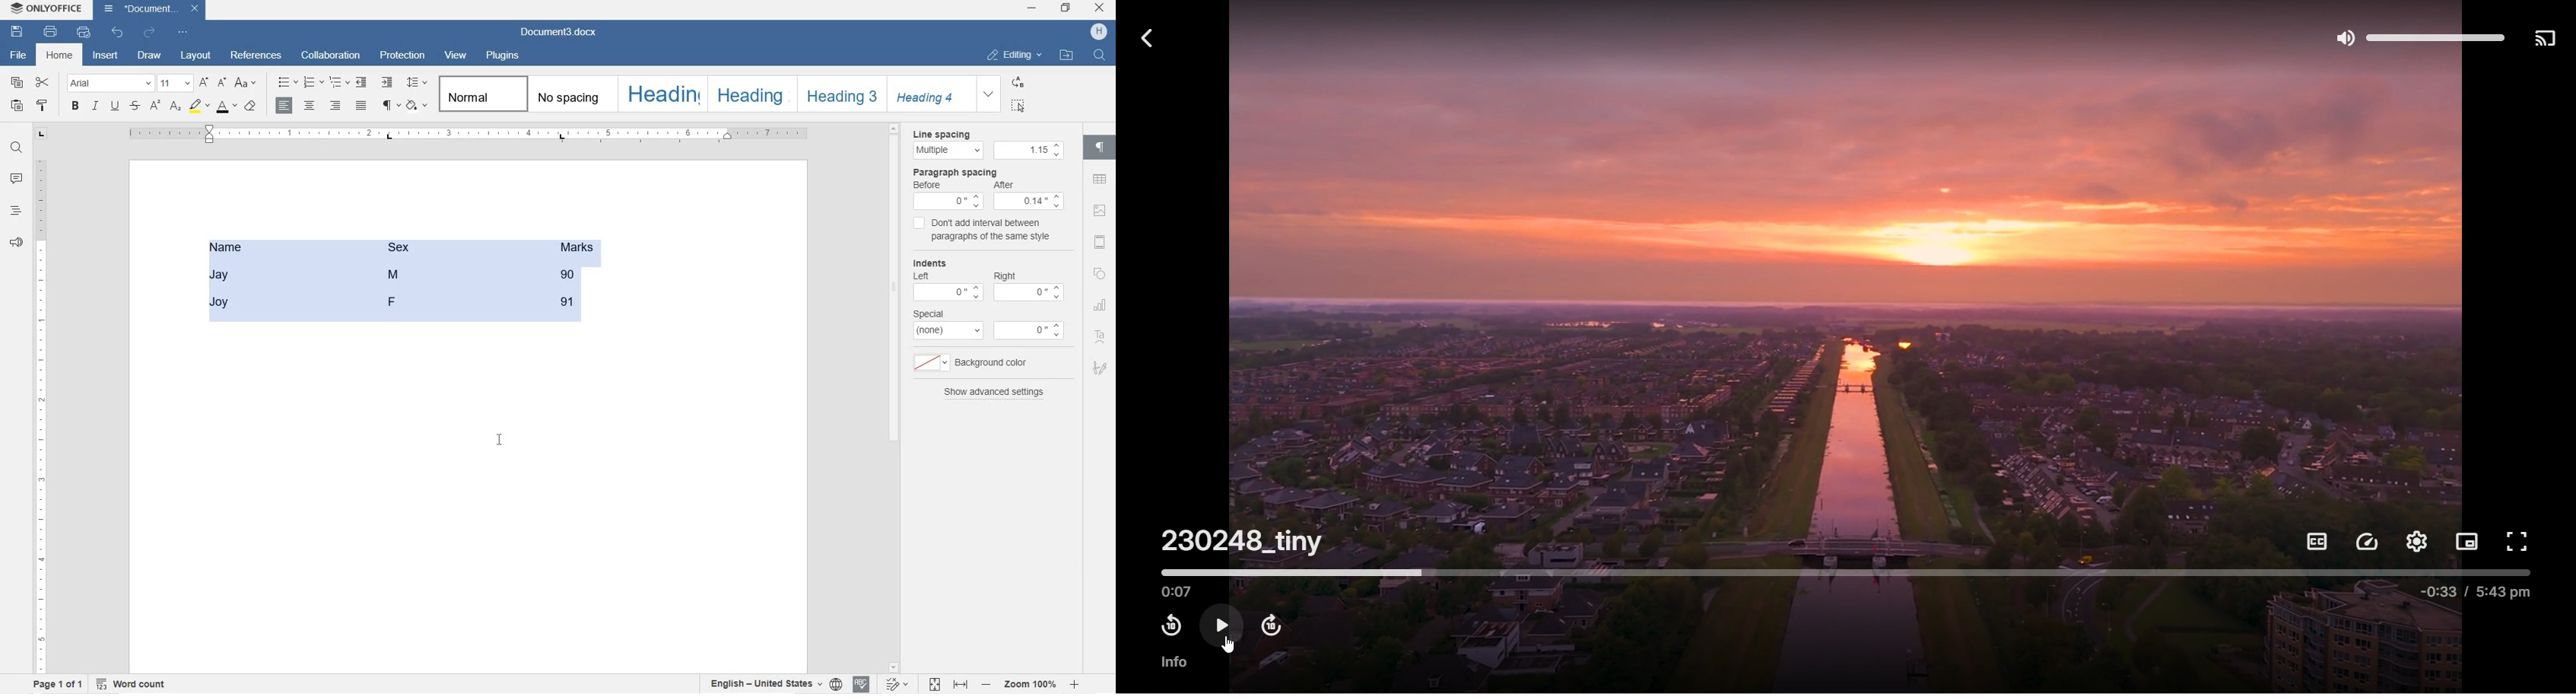 The image size is (2576, 700). What do you see at coordinates (1020, 106) in the screenshot?
I see `SELECT ALL` at bounding box center [1020, 106].